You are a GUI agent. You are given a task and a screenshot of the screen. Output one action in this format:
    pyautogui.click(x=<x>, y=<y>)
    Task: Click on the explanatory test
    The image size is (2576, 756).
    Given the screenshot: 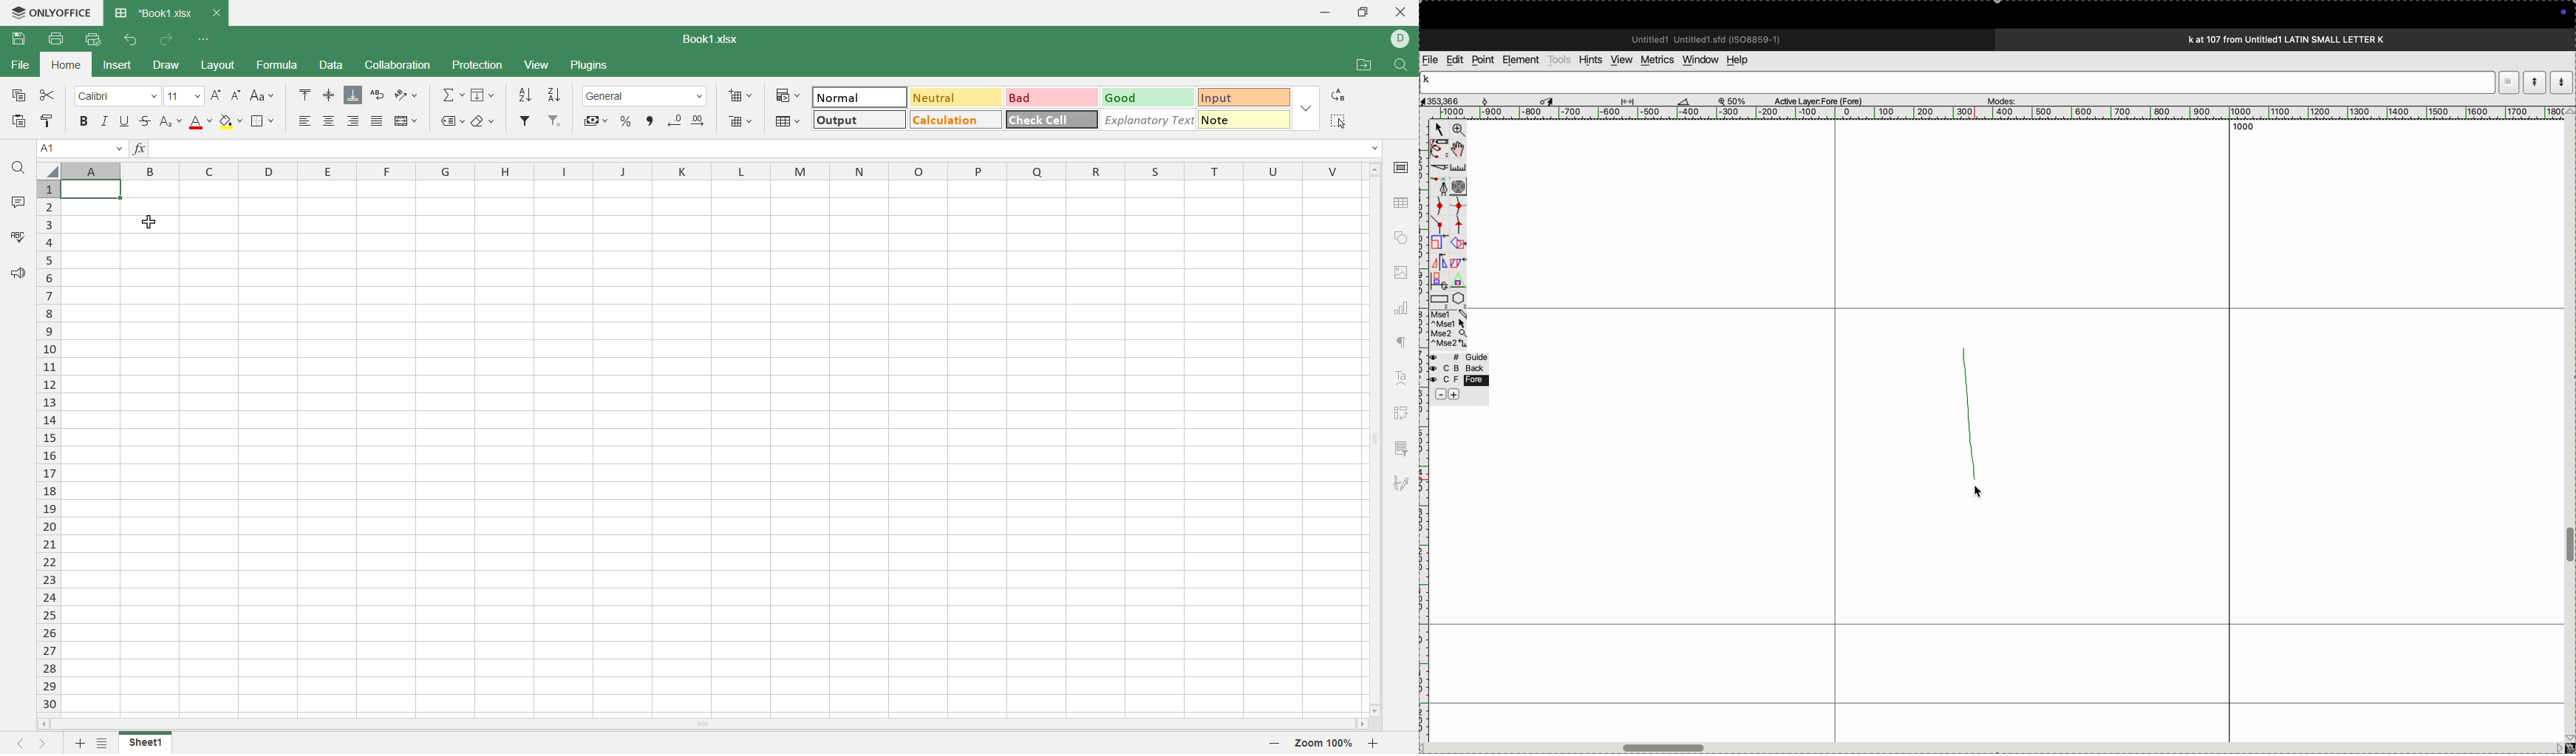 What is the action you would take?
    pyautogui.click(x=1149, y=120)
    